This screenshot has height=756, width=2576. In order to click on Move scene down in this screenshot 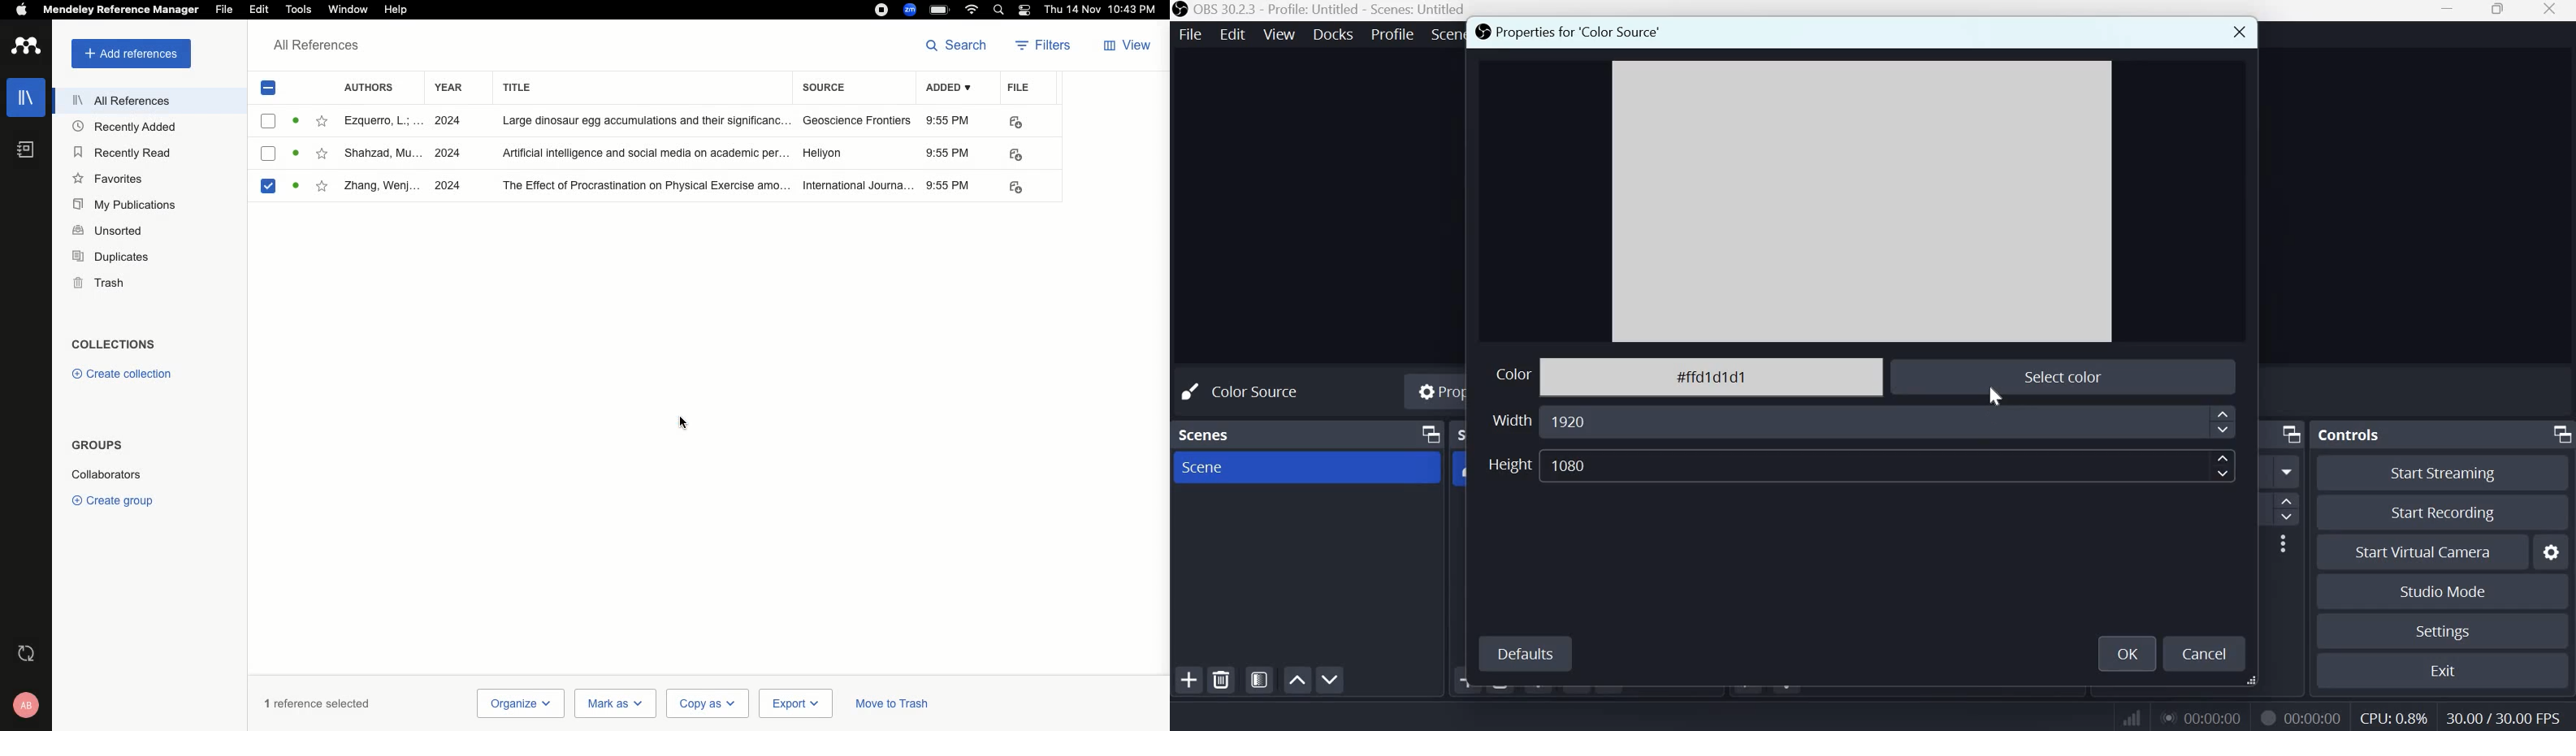, I will do `click(1333, 680)`.